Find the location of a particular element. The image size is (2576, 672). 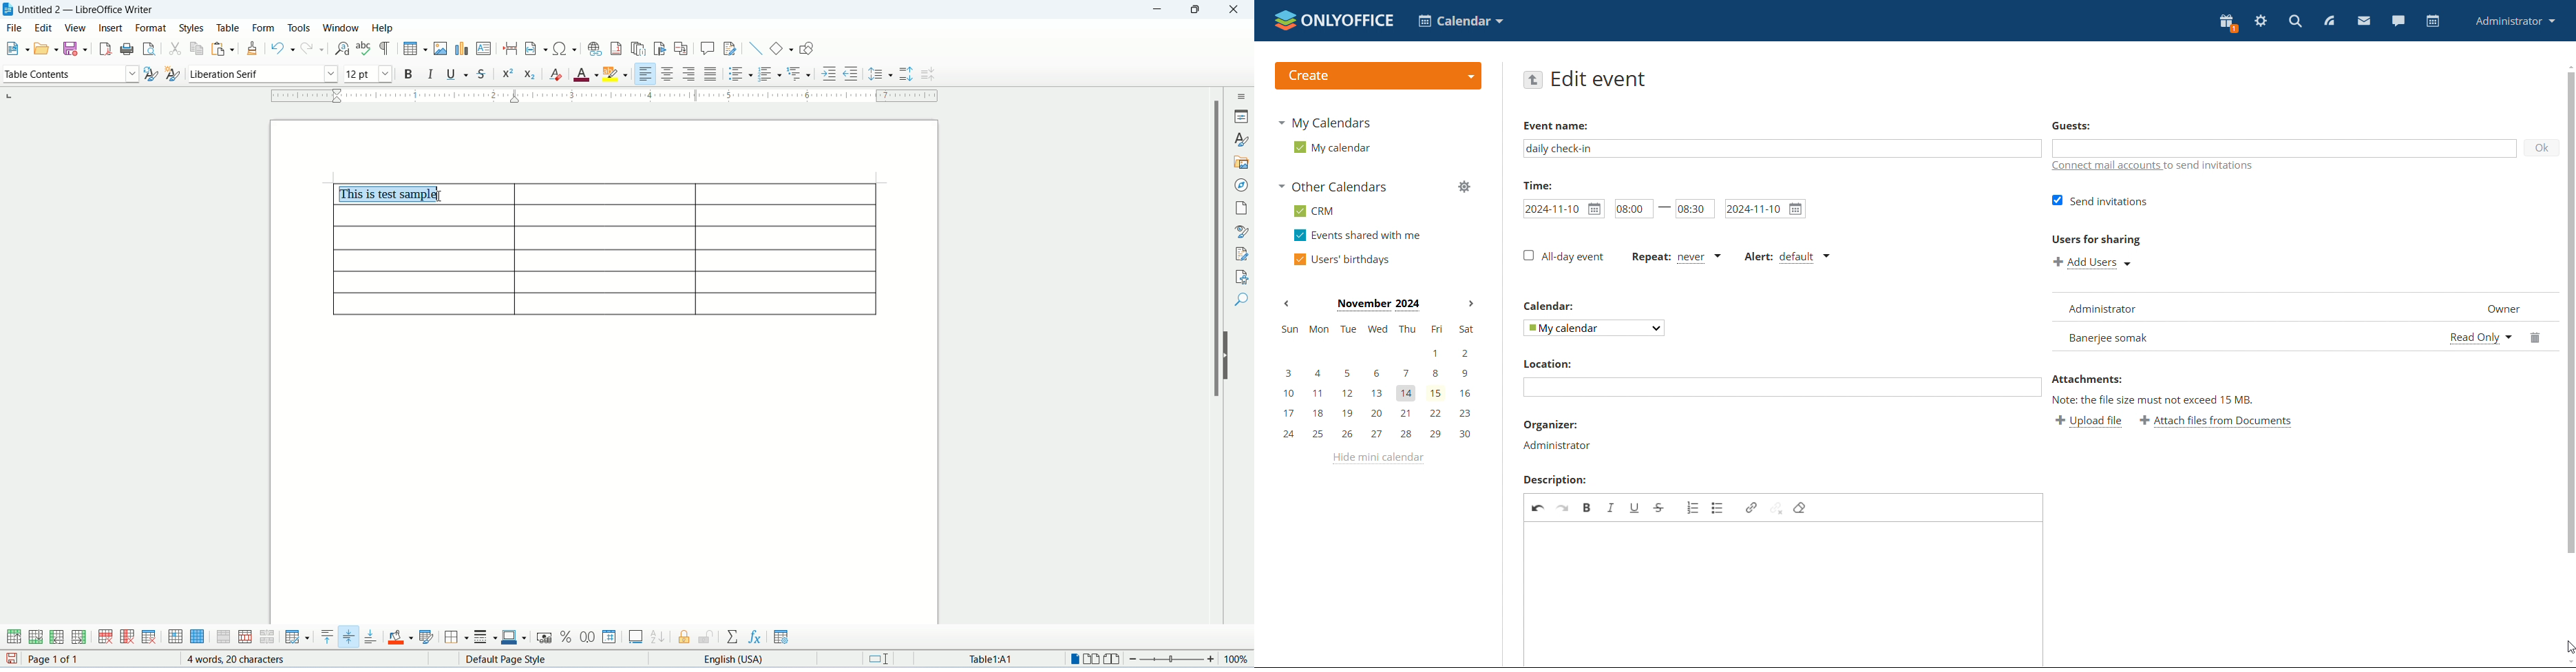

ok is located at coordinates (2536, 151).